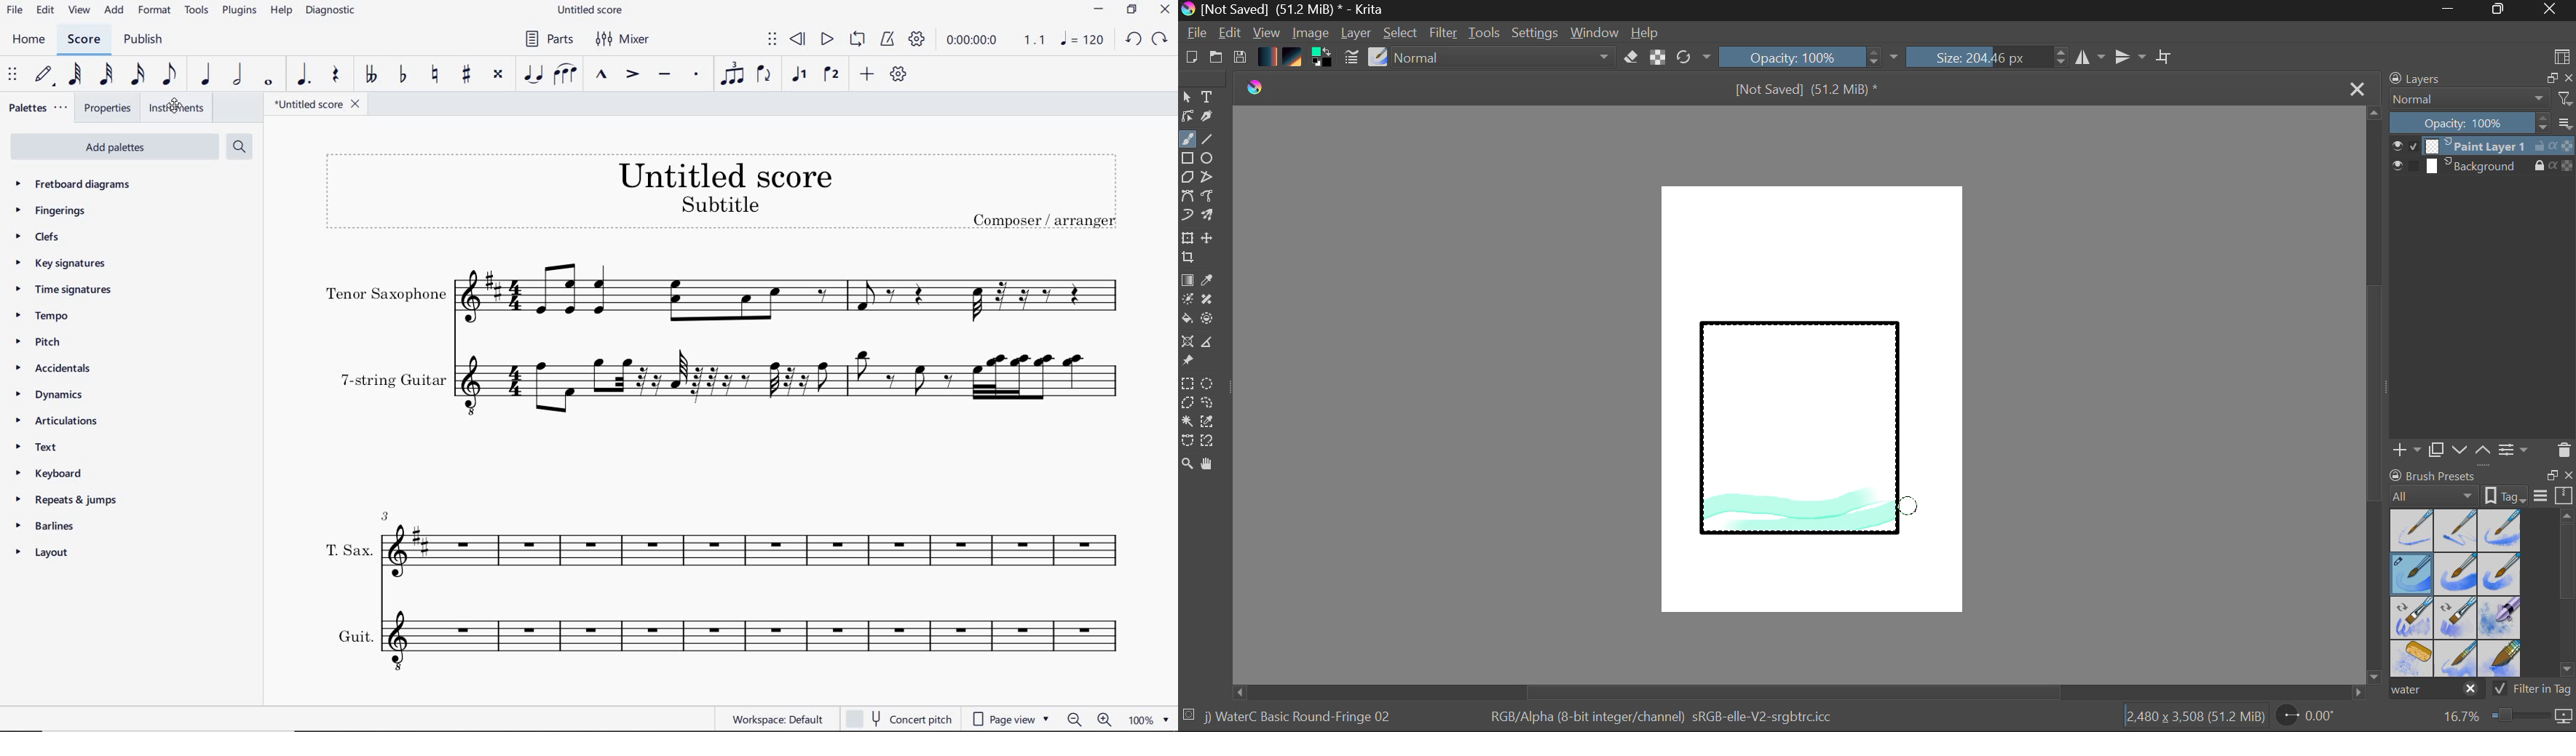 The image size is (2576, 756). I want to click on TENUTO, so click(664, 76).